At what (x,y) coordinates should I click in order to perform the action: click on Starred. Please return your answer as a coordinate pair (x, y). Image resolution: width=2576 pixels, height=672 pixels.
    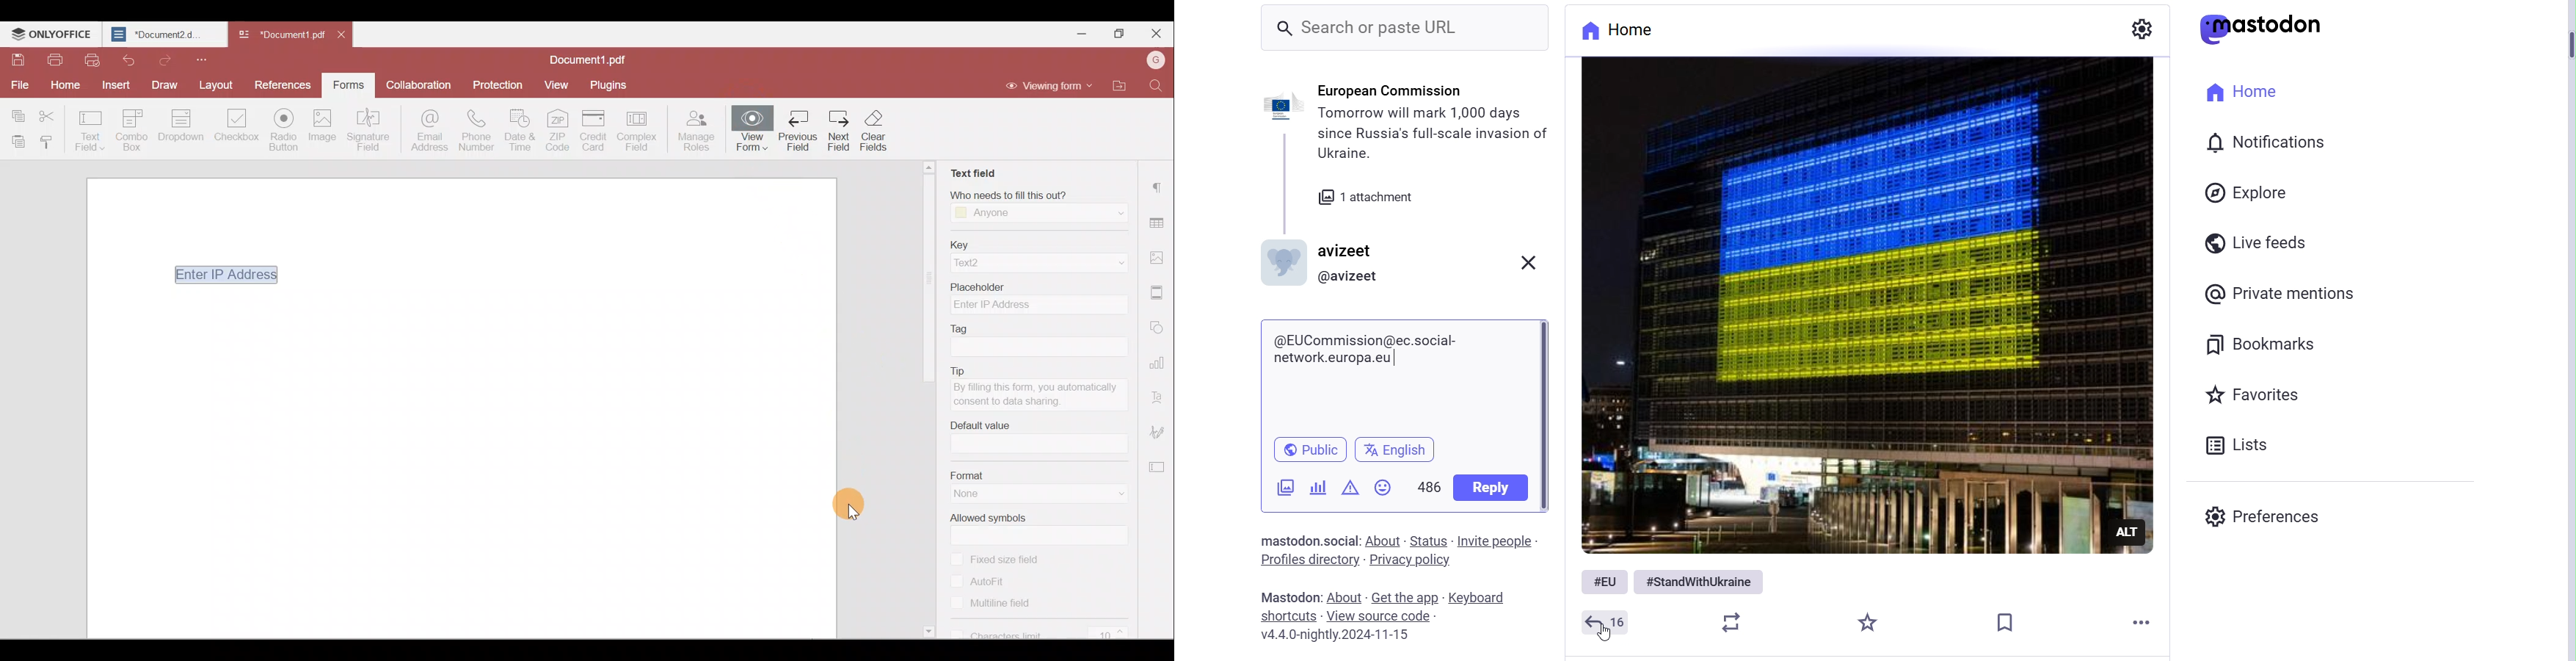
    Looking at the image, I should click on (1869, 624).